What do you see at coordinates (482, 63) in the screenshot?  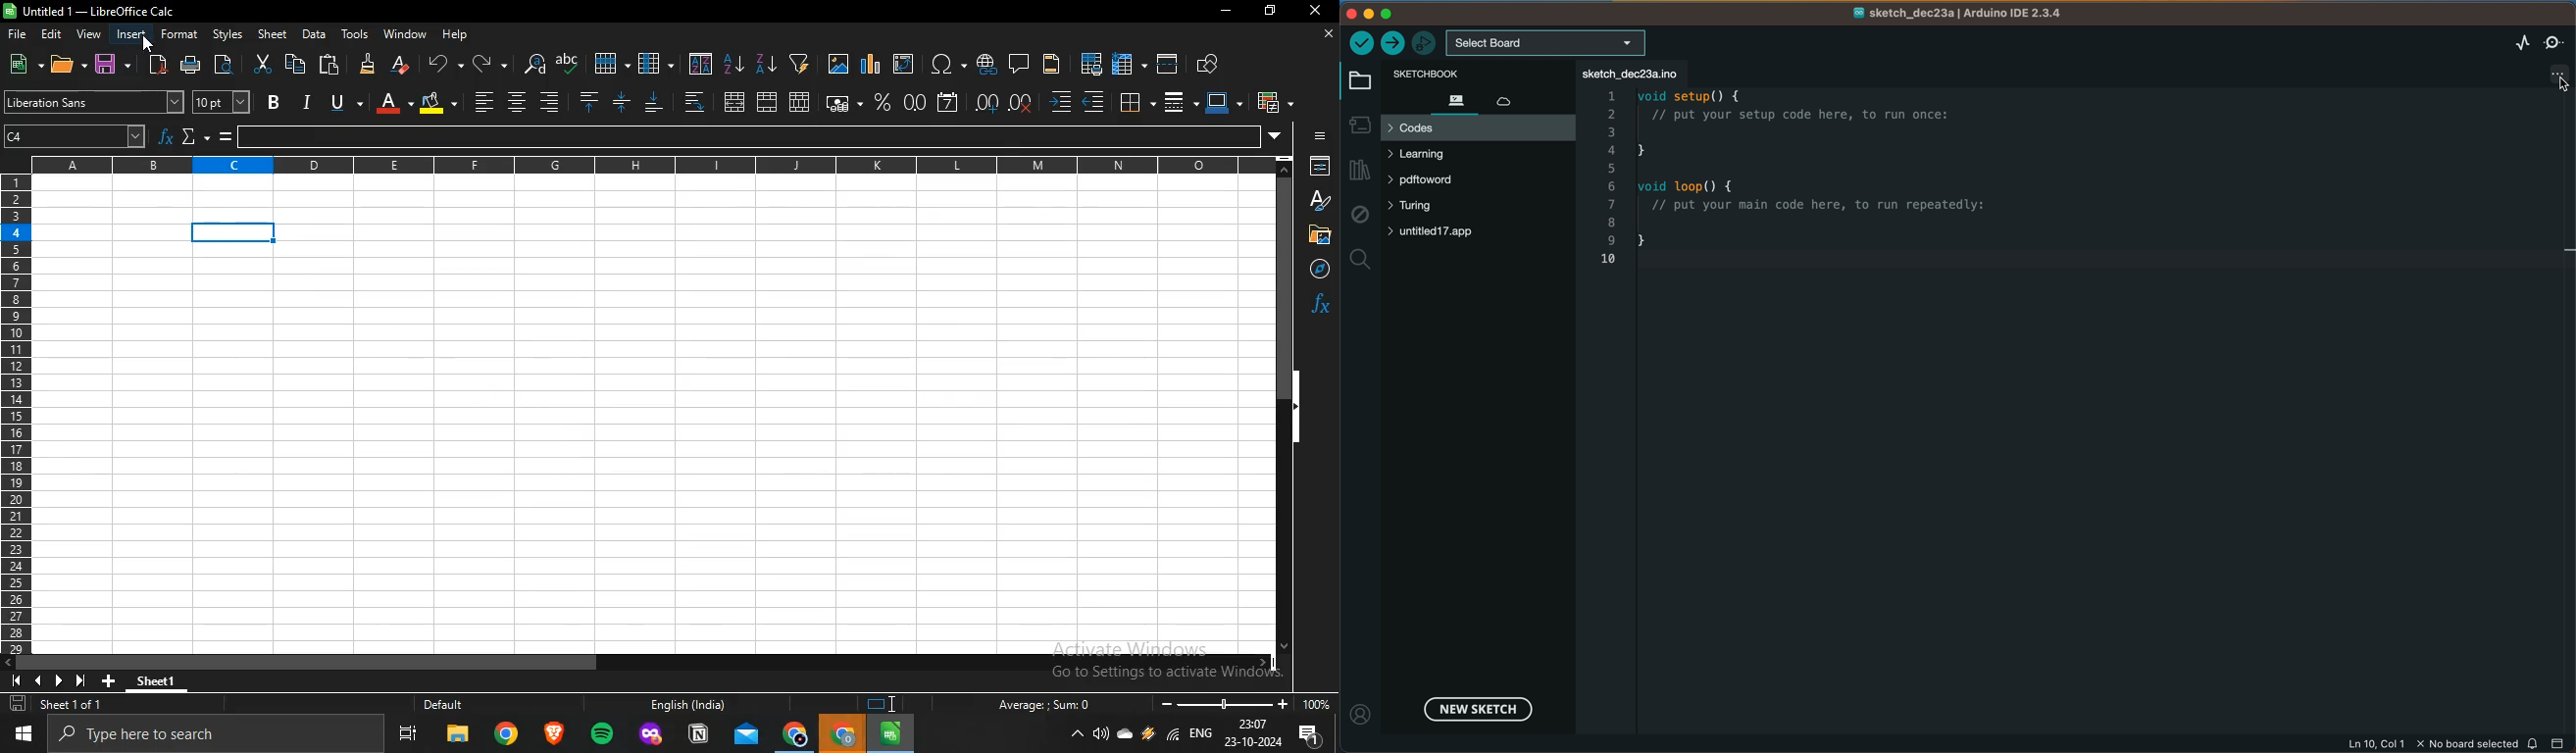 I see `redo` at bounding box center [482, 63].